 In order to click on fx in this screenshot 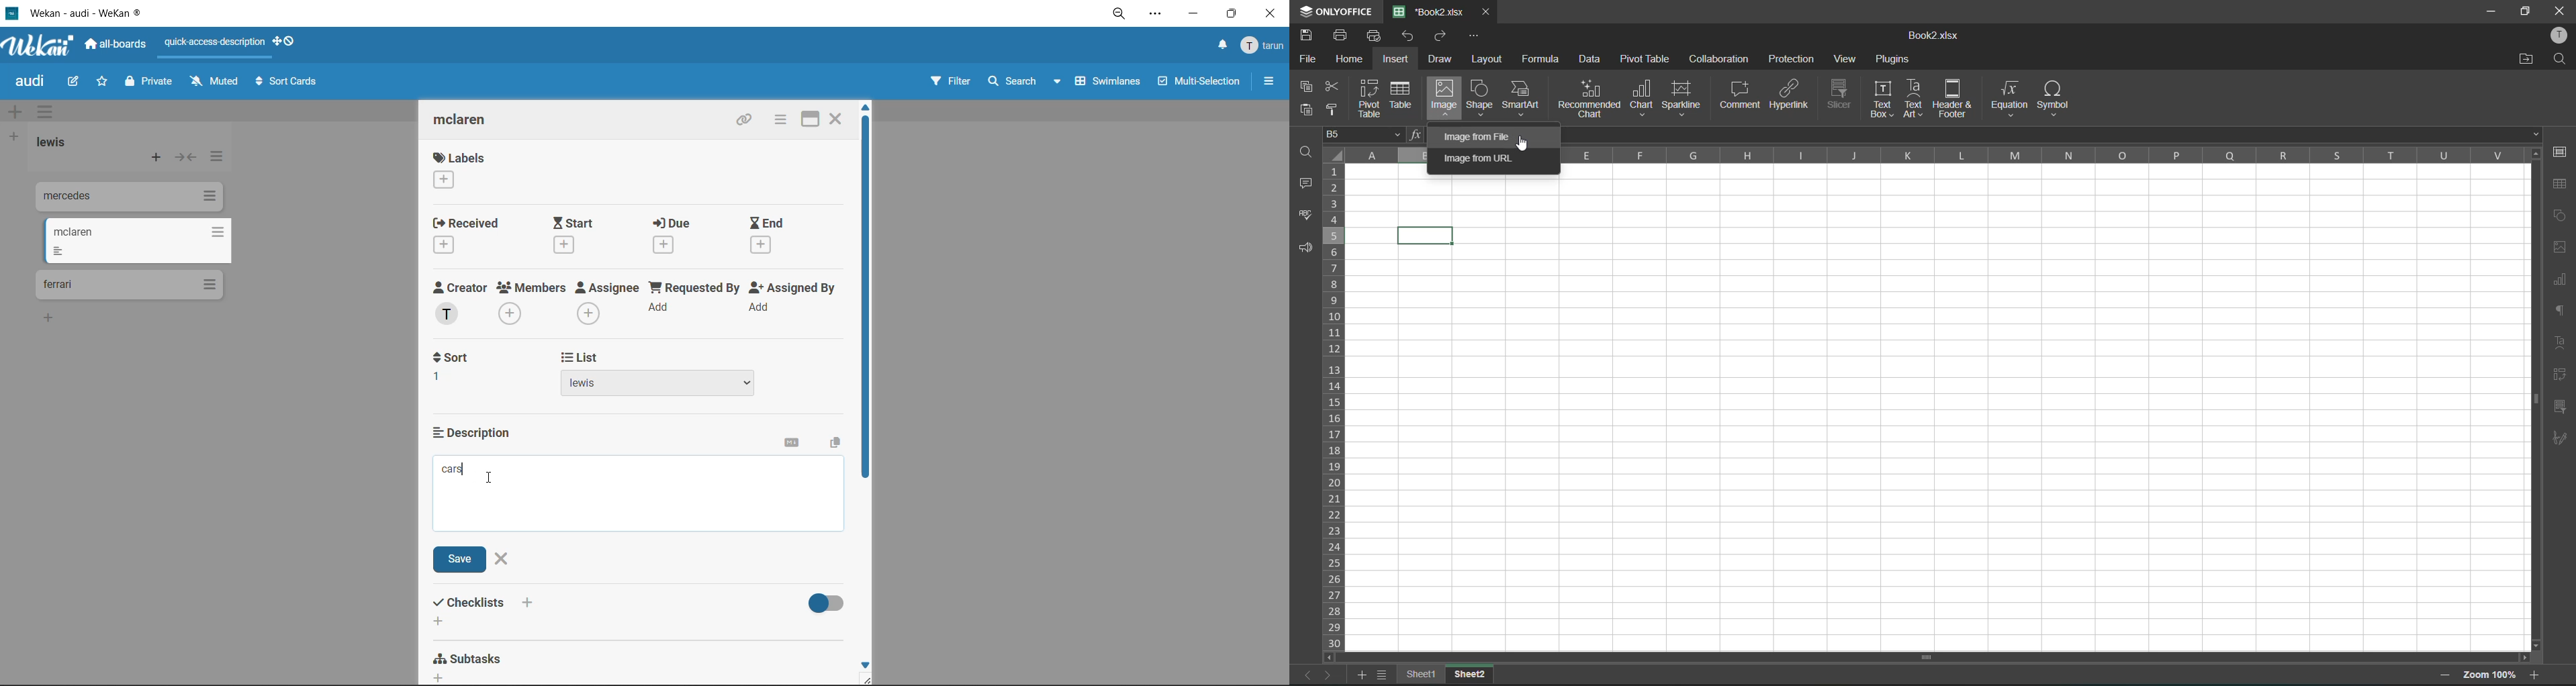, I will do `click(1412, 135)`.